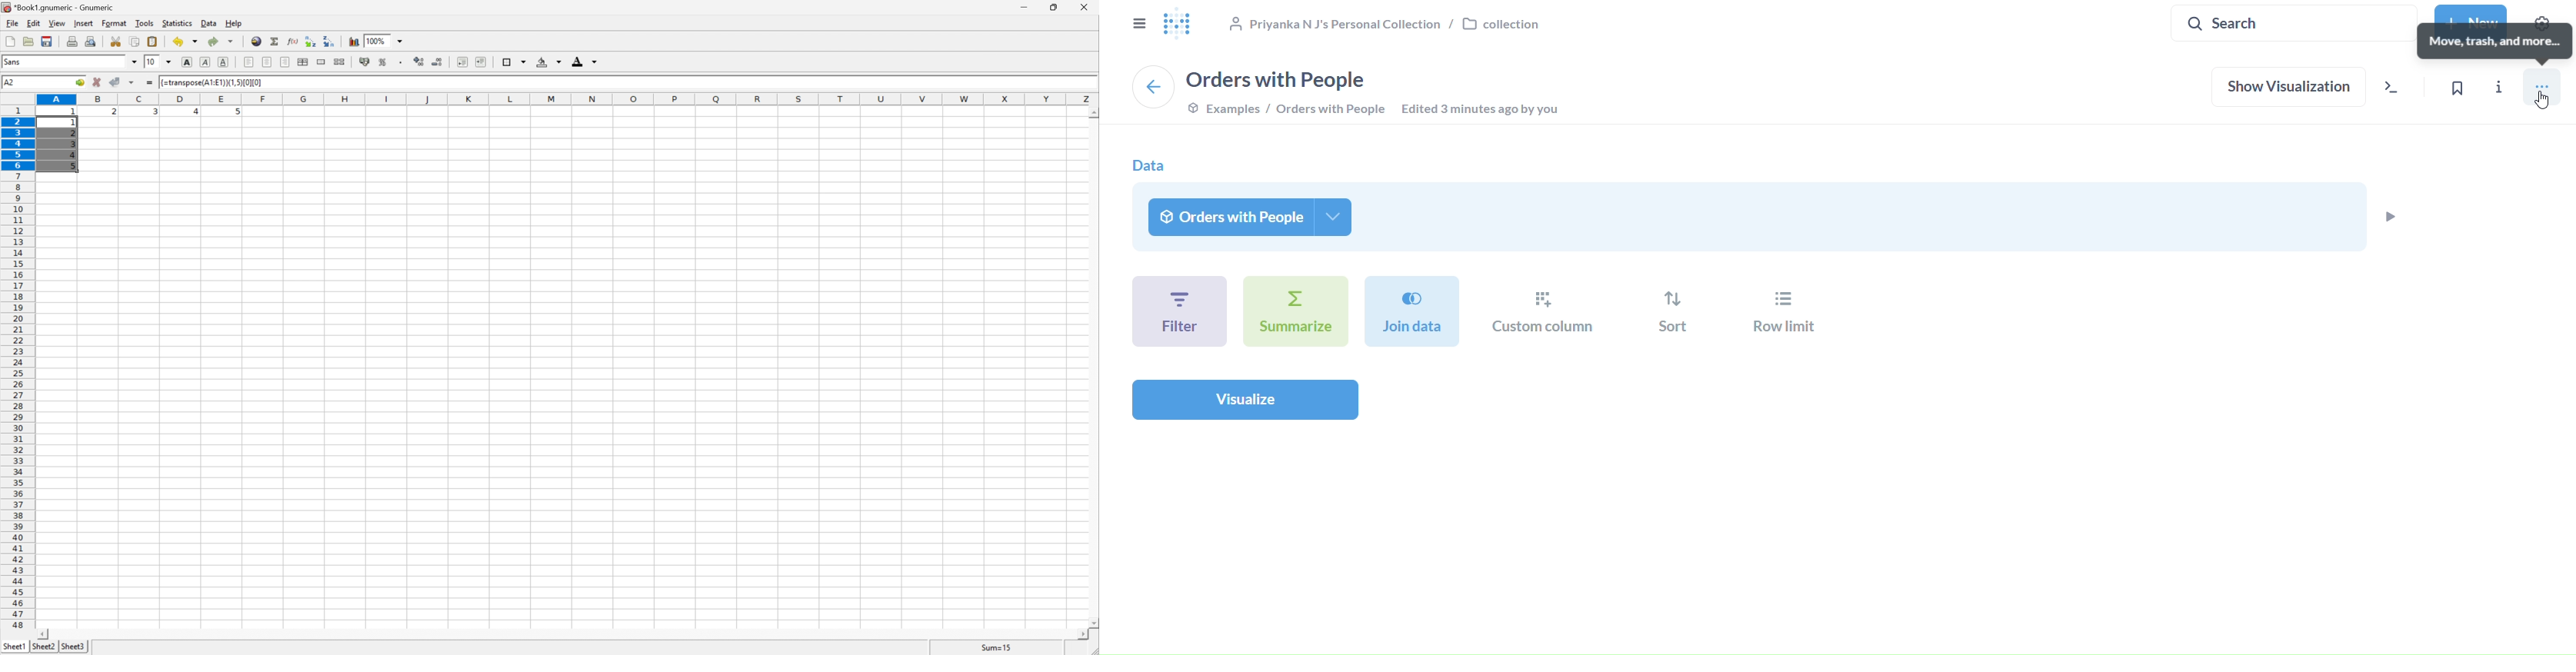 The width and height of the screenshot is (2576, 672). I want to click on visualize, so click(1245, 401).